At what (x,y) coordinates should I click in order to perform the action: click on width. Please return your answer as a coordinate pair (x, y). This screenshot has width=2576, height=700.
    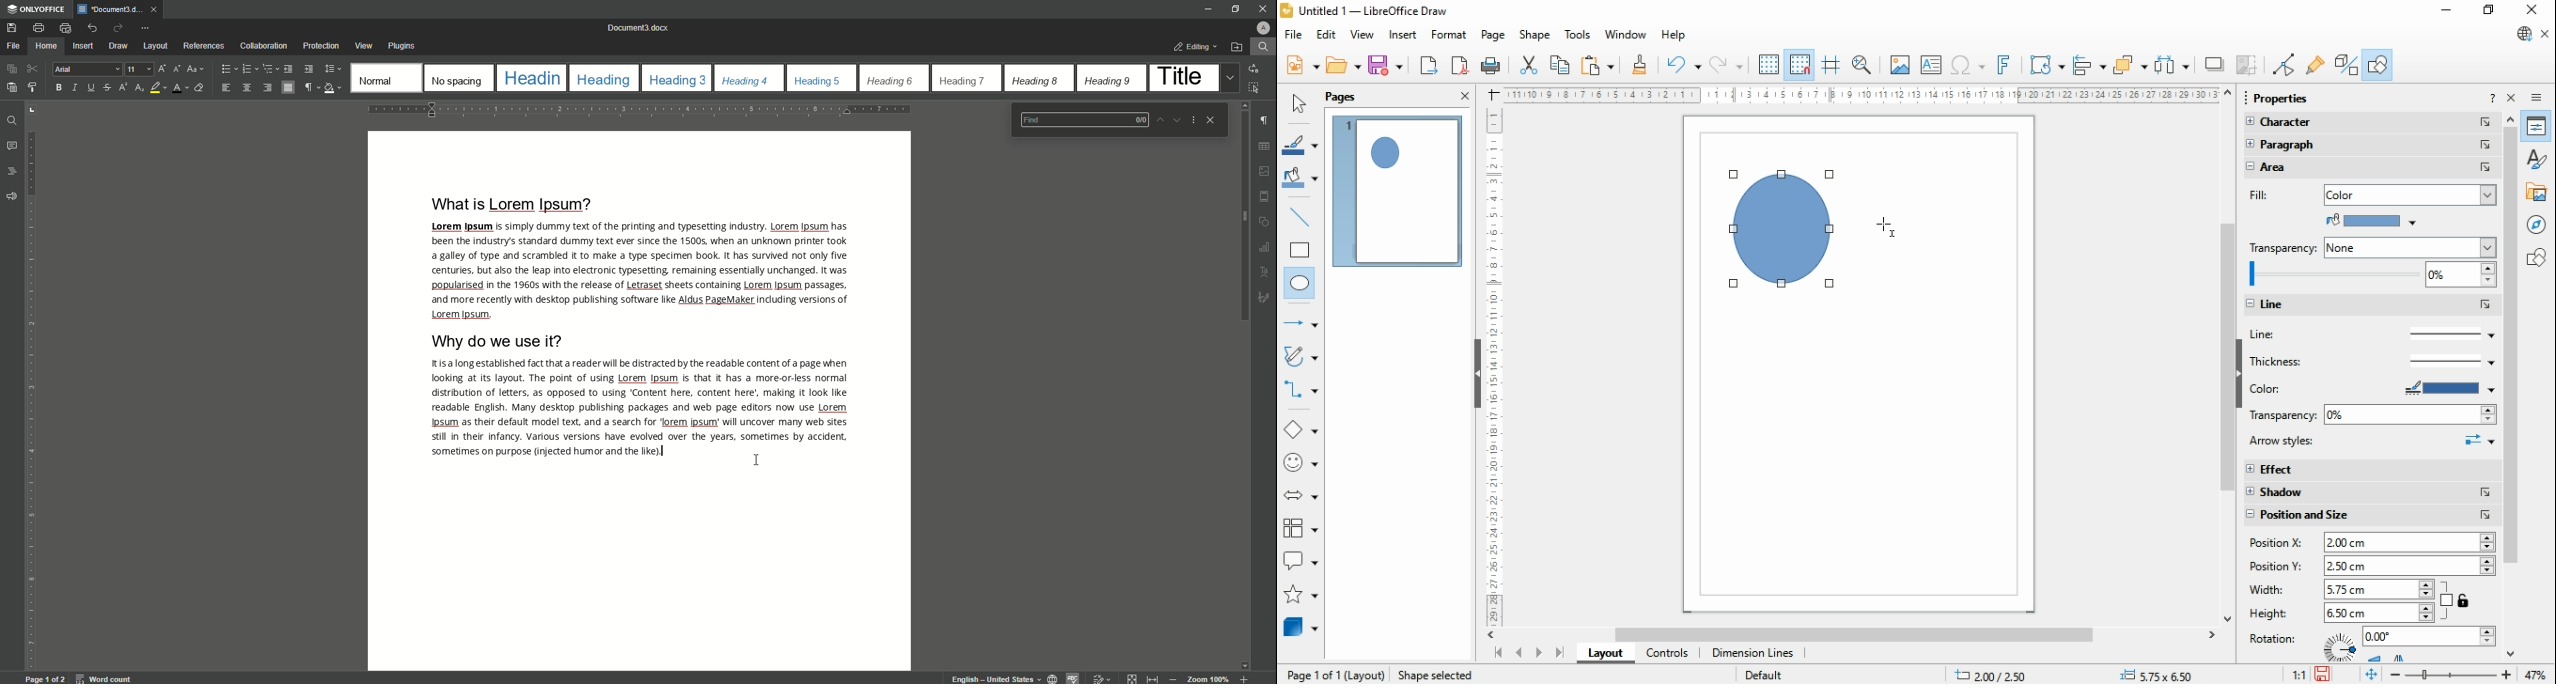
    Looking at the image, I should click on (2272, 589).